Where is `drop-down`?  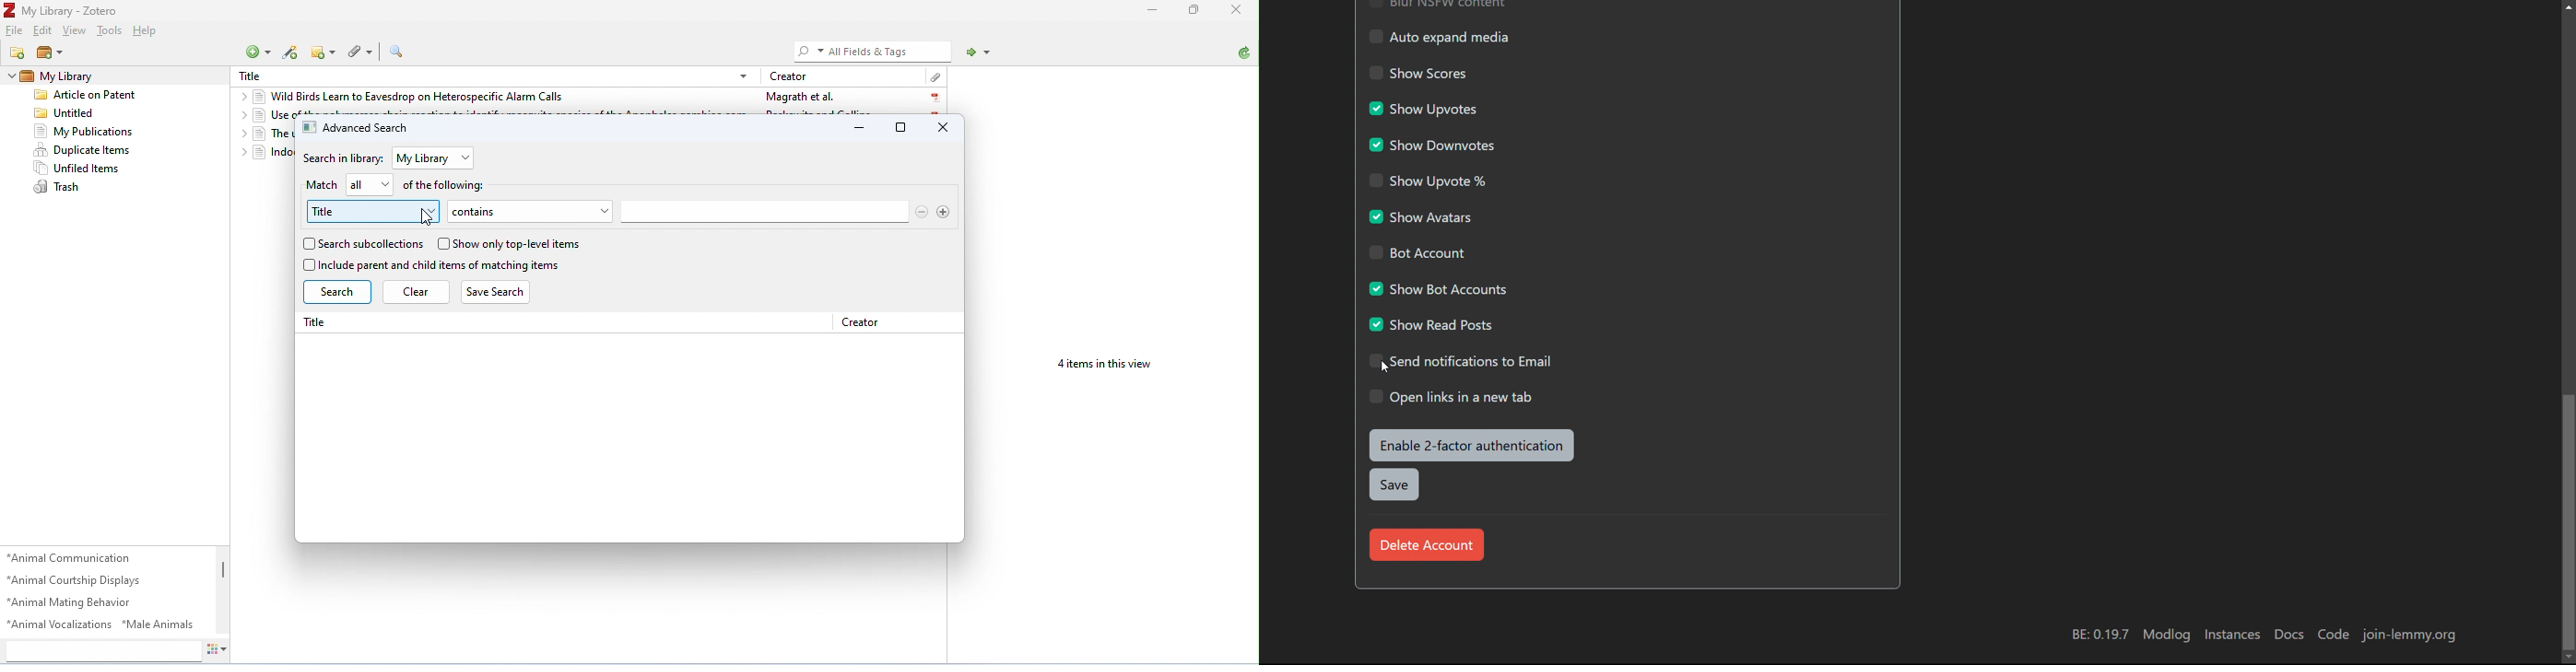
drop-down is located at coordinates (11, 76).